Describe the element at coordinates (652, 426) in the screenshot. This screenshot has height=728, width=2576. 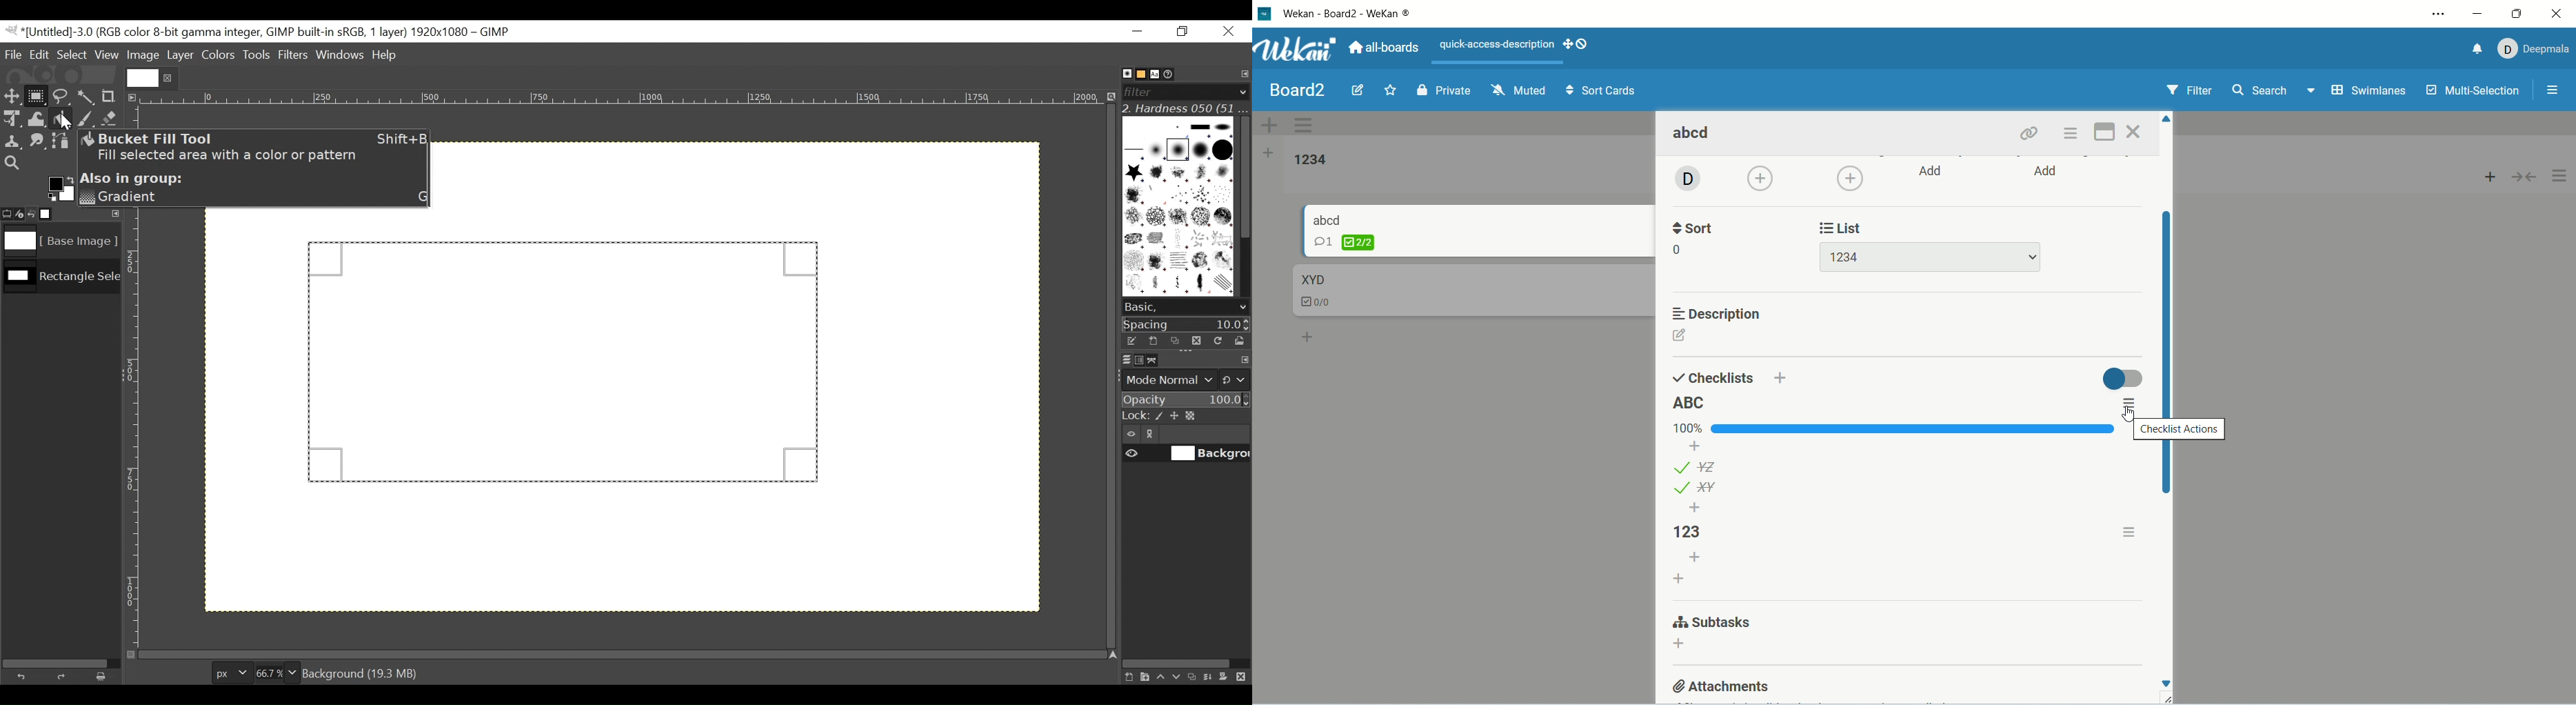
I see `Background` at that location.